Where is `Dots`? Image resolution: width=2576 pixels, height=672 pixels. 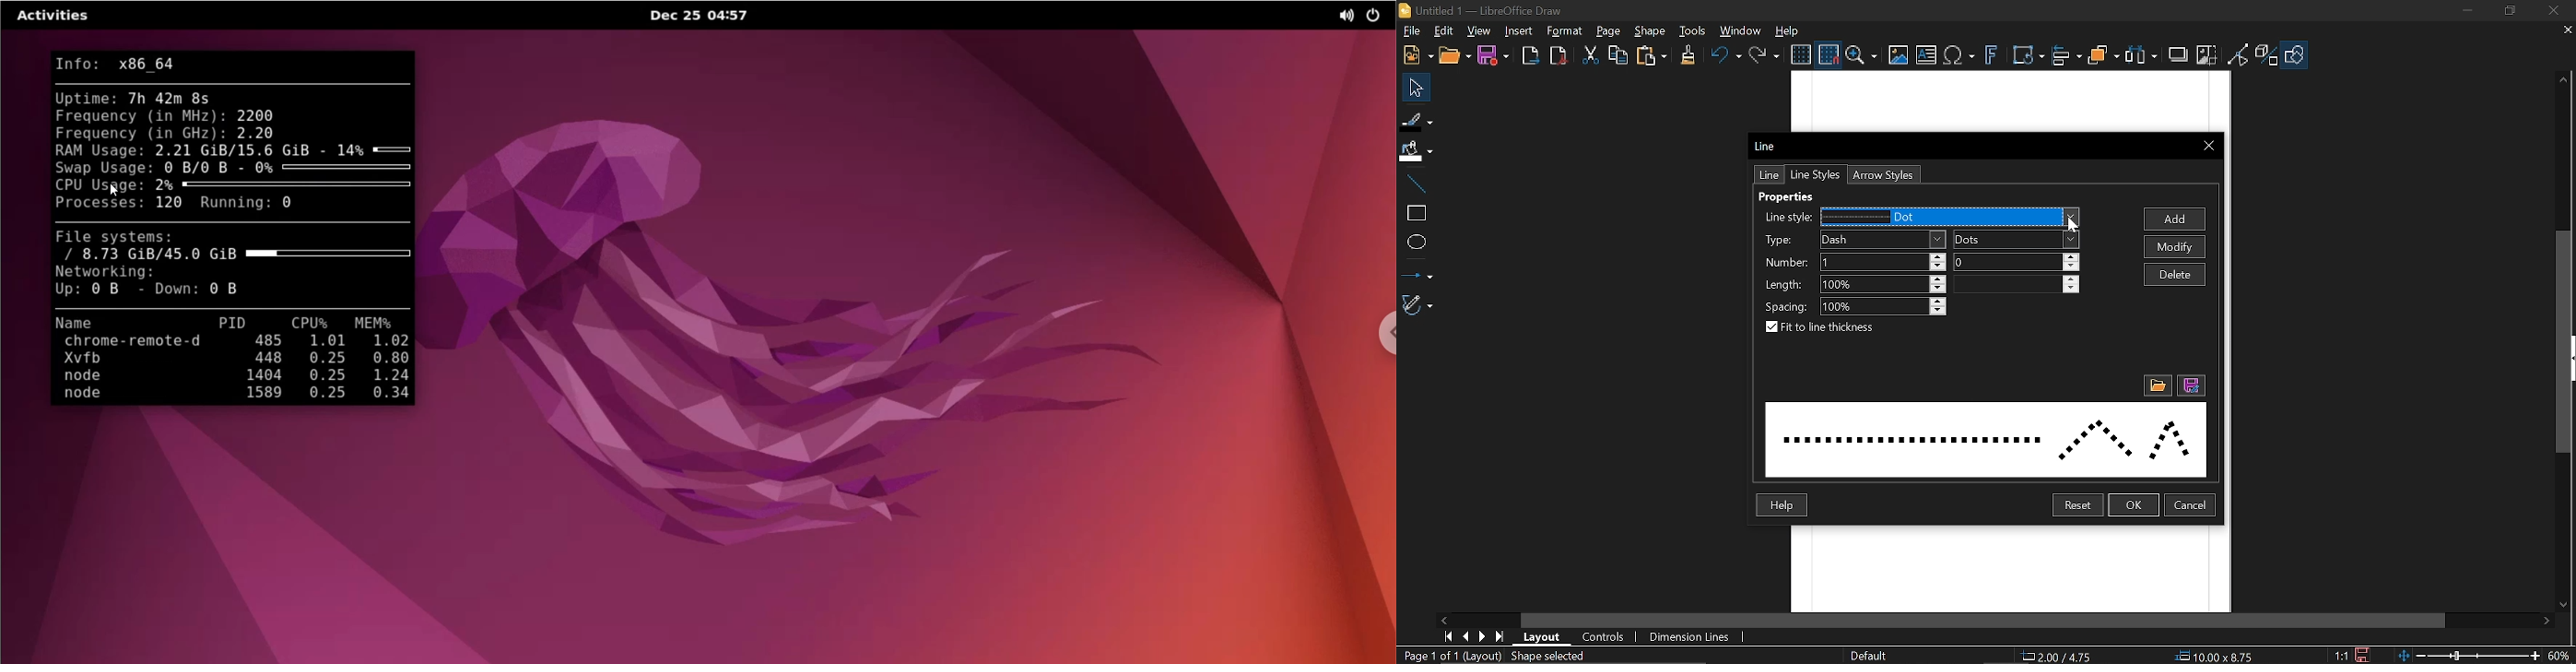 Dots is located at coordinates (2017, 240).